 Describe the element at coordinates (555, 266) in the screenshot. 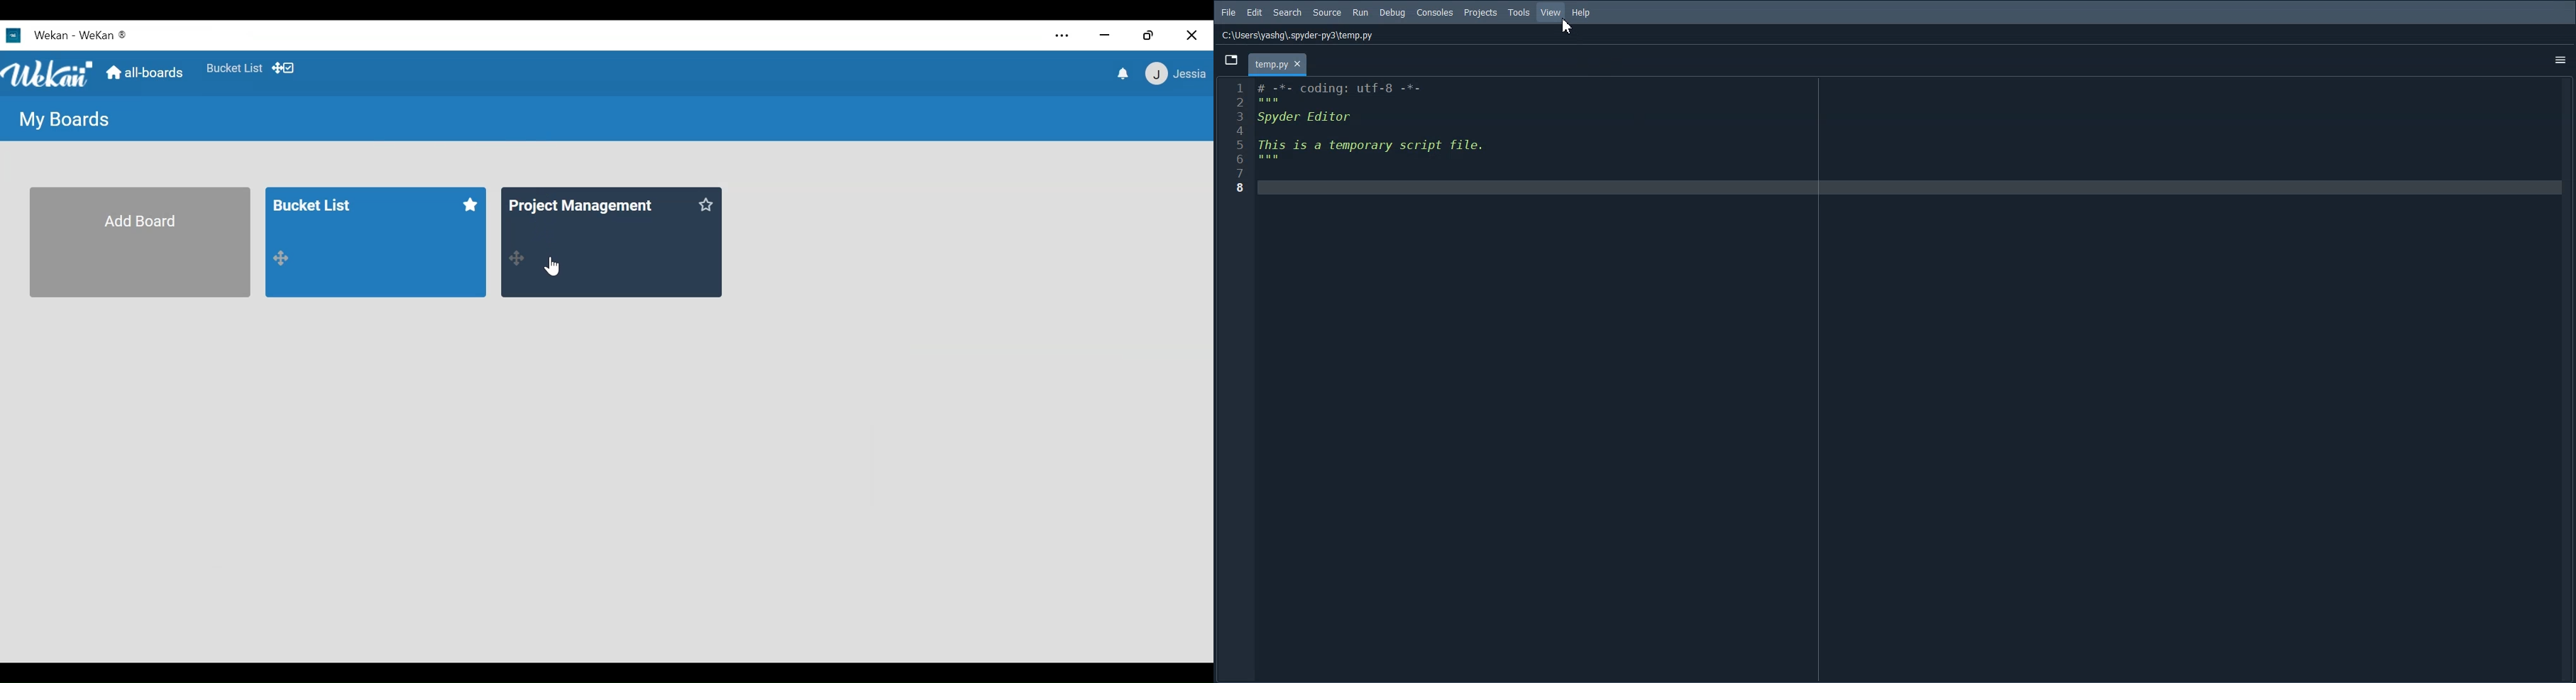

I see `Cursor` at that location.